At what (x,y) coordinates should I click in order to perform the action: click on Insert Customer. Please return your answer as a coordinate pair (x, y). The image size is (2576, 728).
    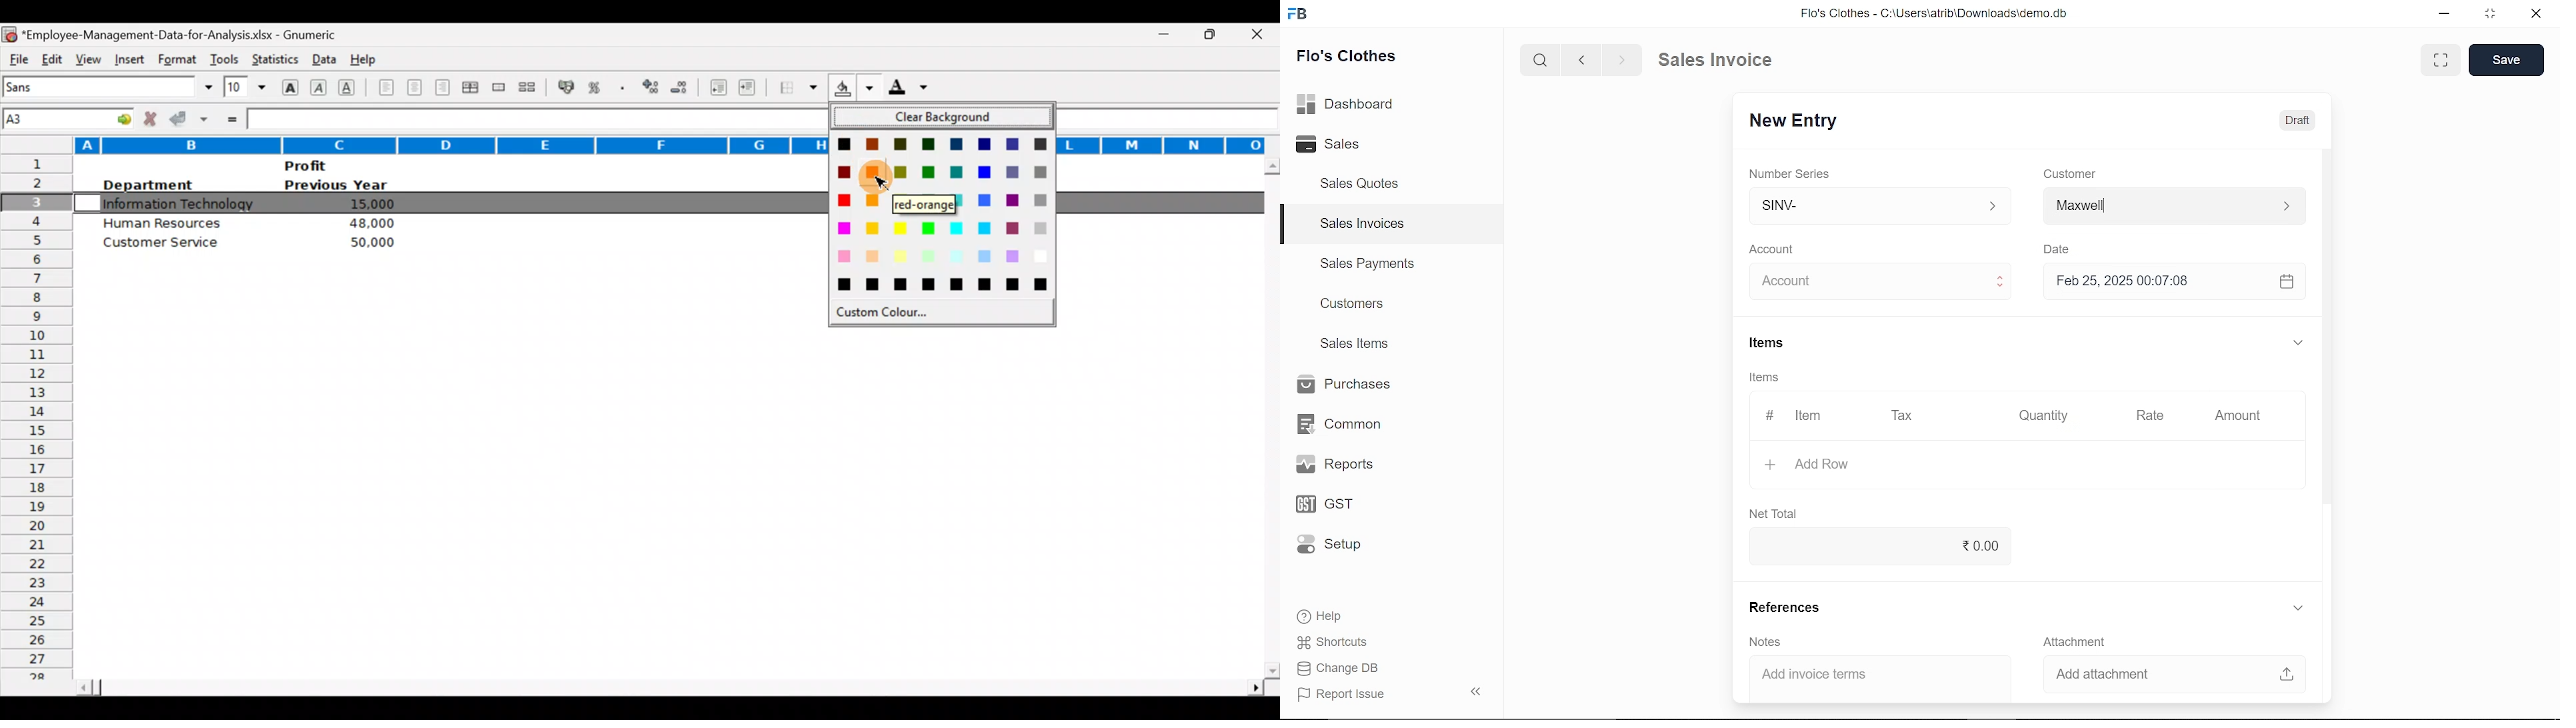
    Looking at the image, I should click on (2170, 206).